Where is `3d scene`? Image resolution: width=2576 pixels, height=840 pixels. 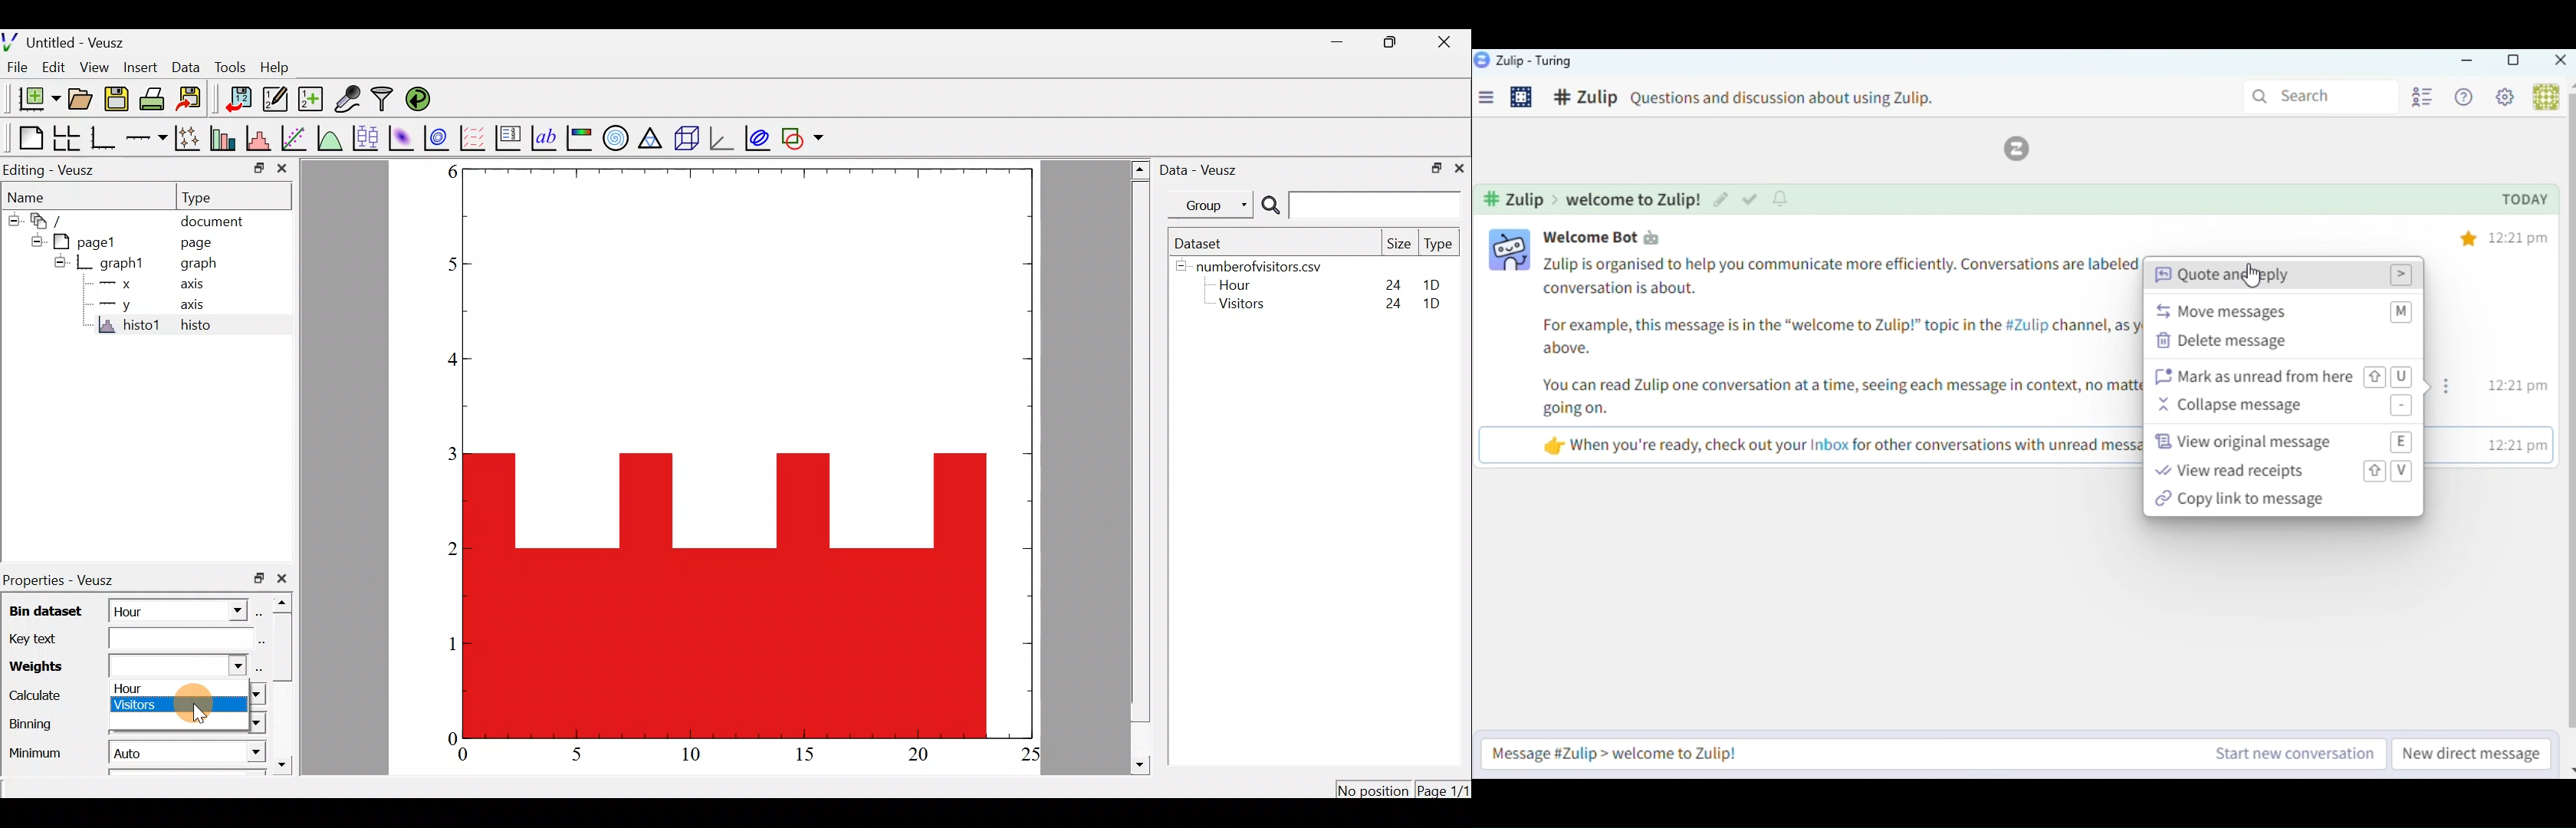
3d scene is located at coordinates (685, 142).